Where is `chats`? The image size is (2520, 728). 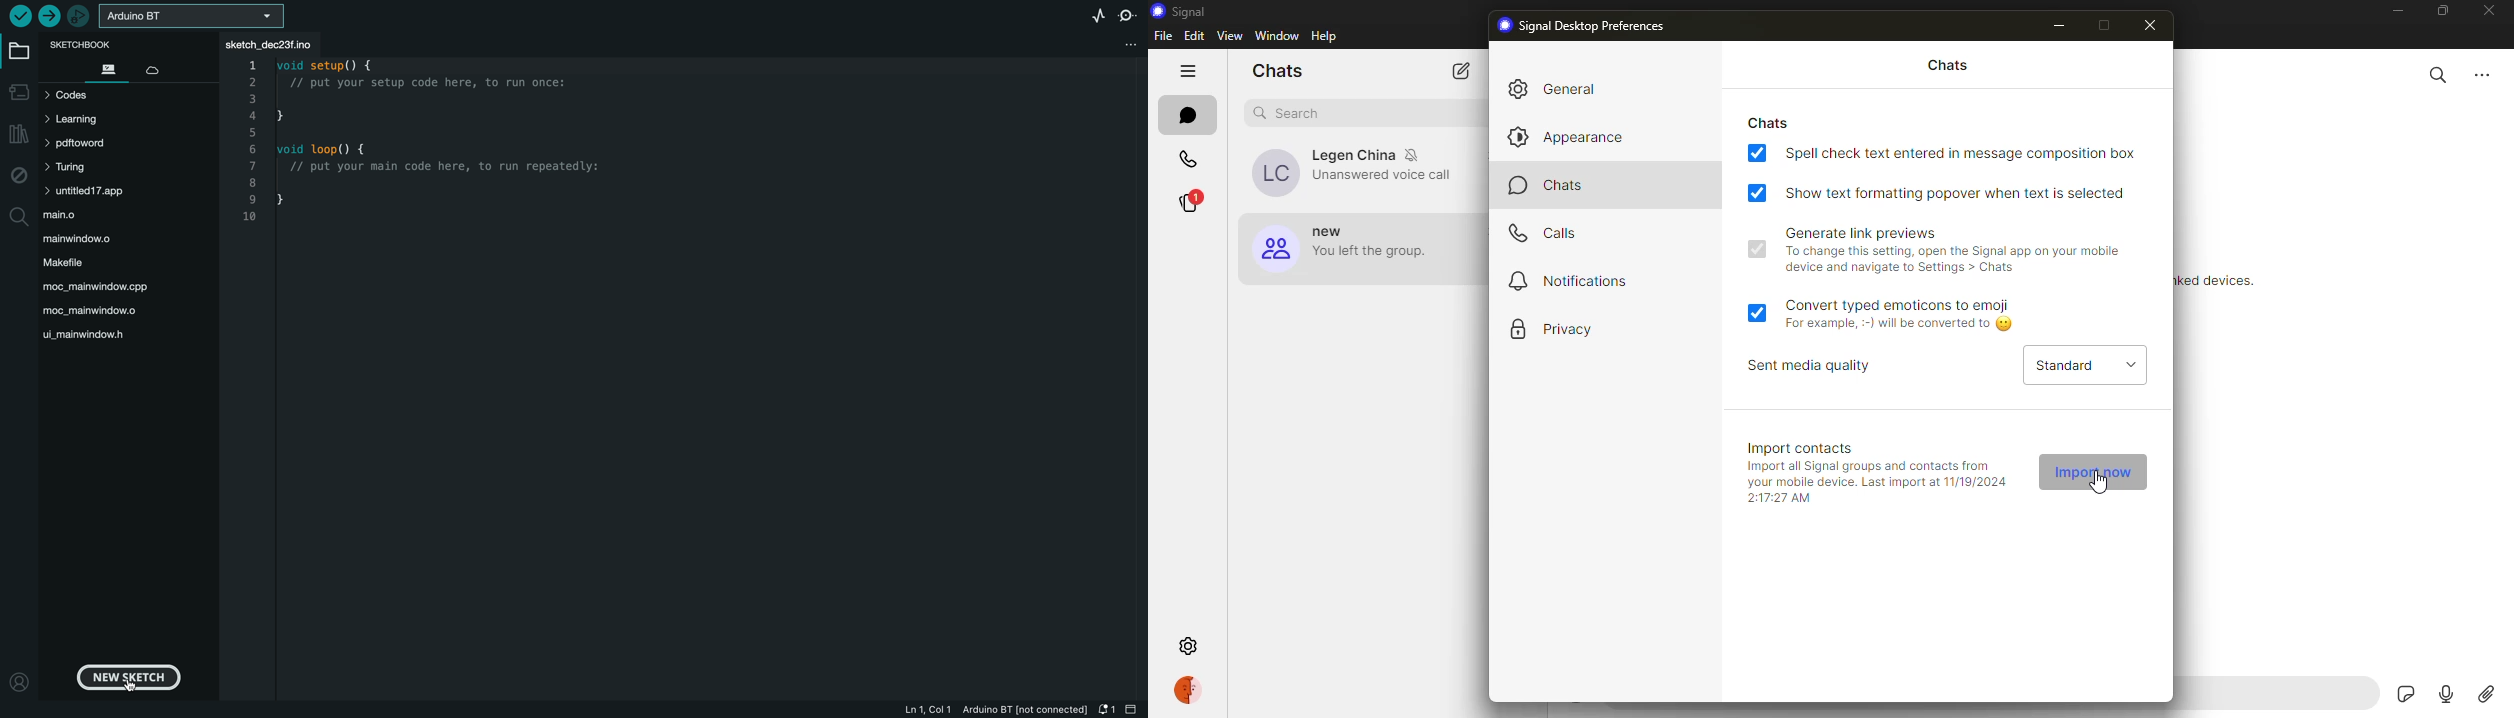
chats is located at coordinates (1188, 116).